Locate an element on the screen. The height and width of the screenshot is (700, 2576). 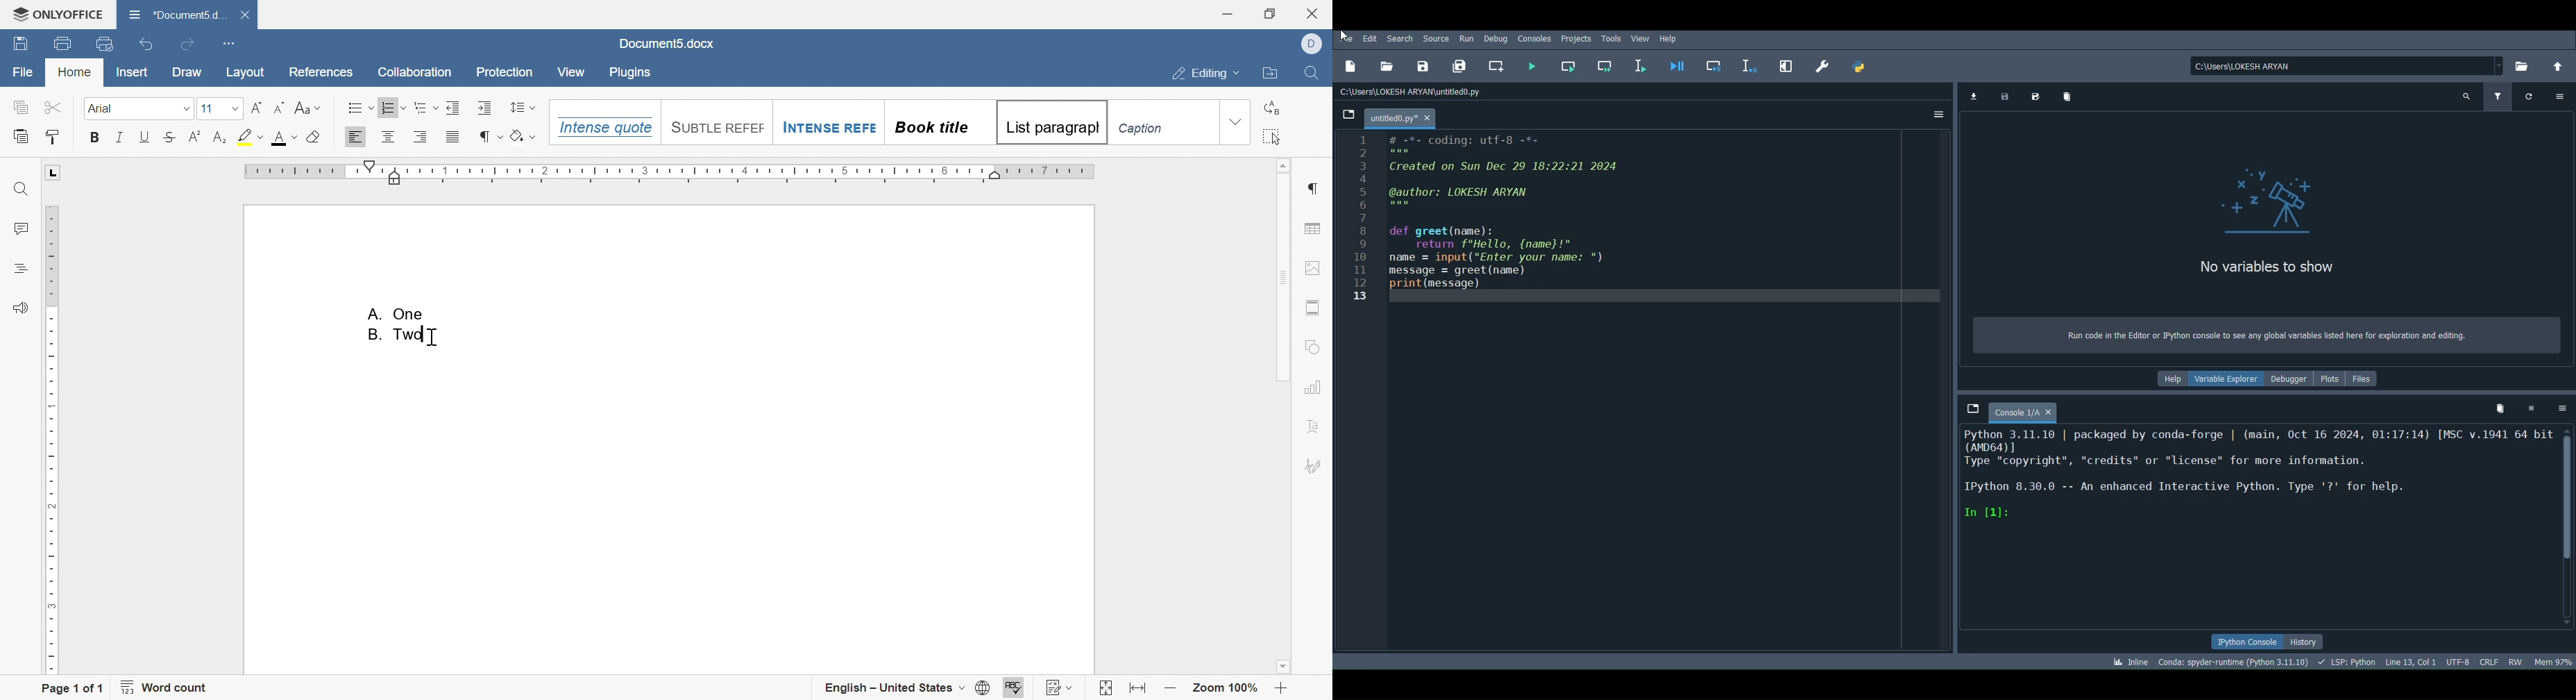
spell checking is located at coordinates (1015, 689).